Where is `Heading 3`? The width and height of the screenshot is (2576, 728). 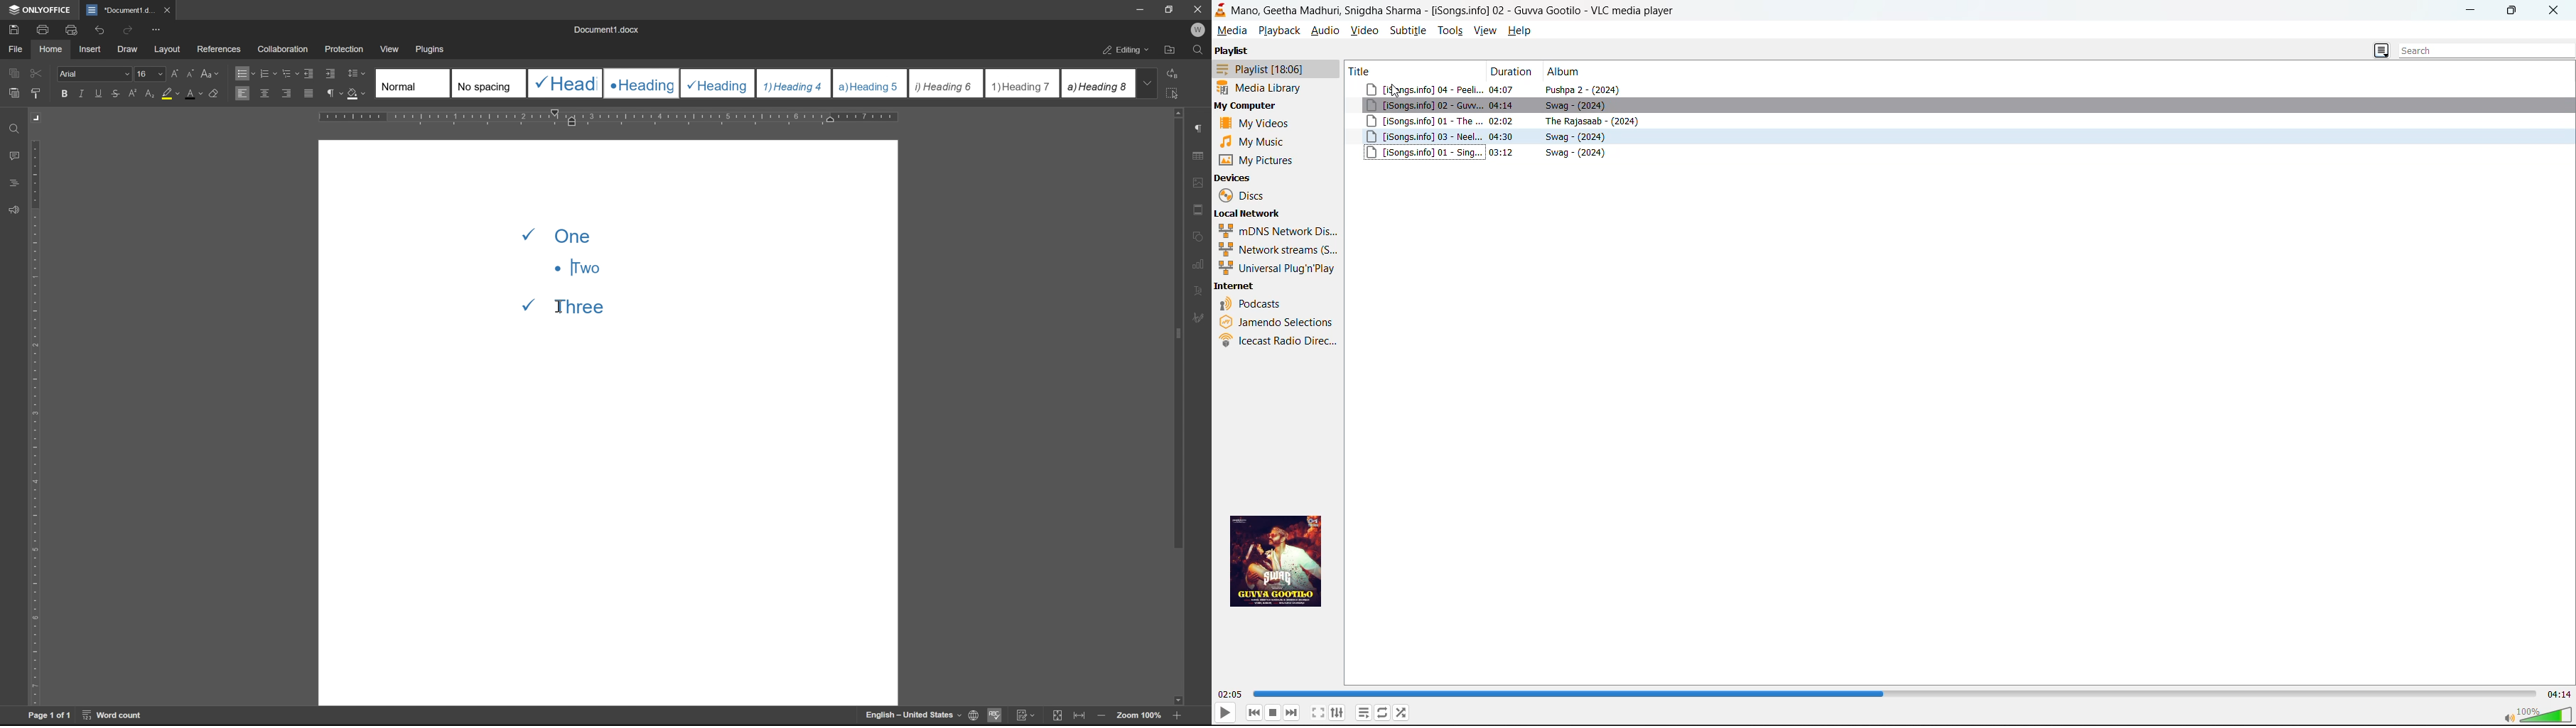 Heading 3 is located at coordinates (718, 83).